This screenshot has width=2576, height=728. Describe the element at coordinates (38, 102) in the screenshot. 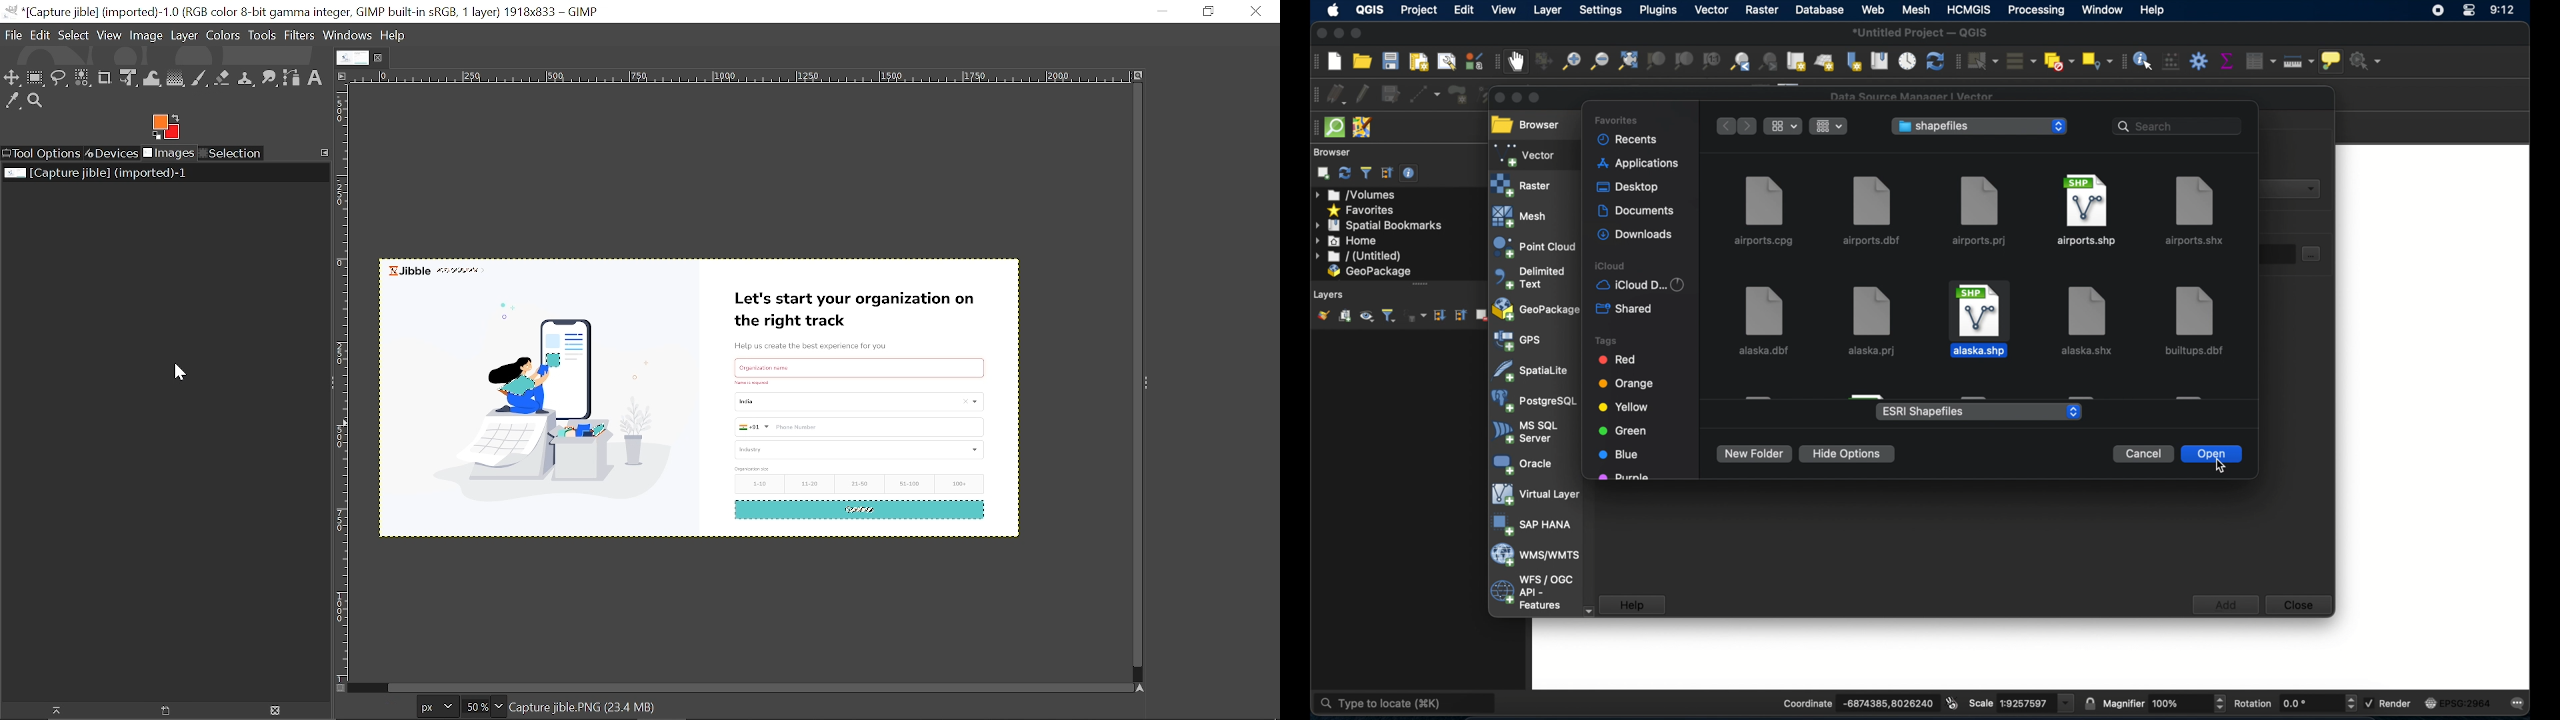

I see `Zoom tool` at that location.